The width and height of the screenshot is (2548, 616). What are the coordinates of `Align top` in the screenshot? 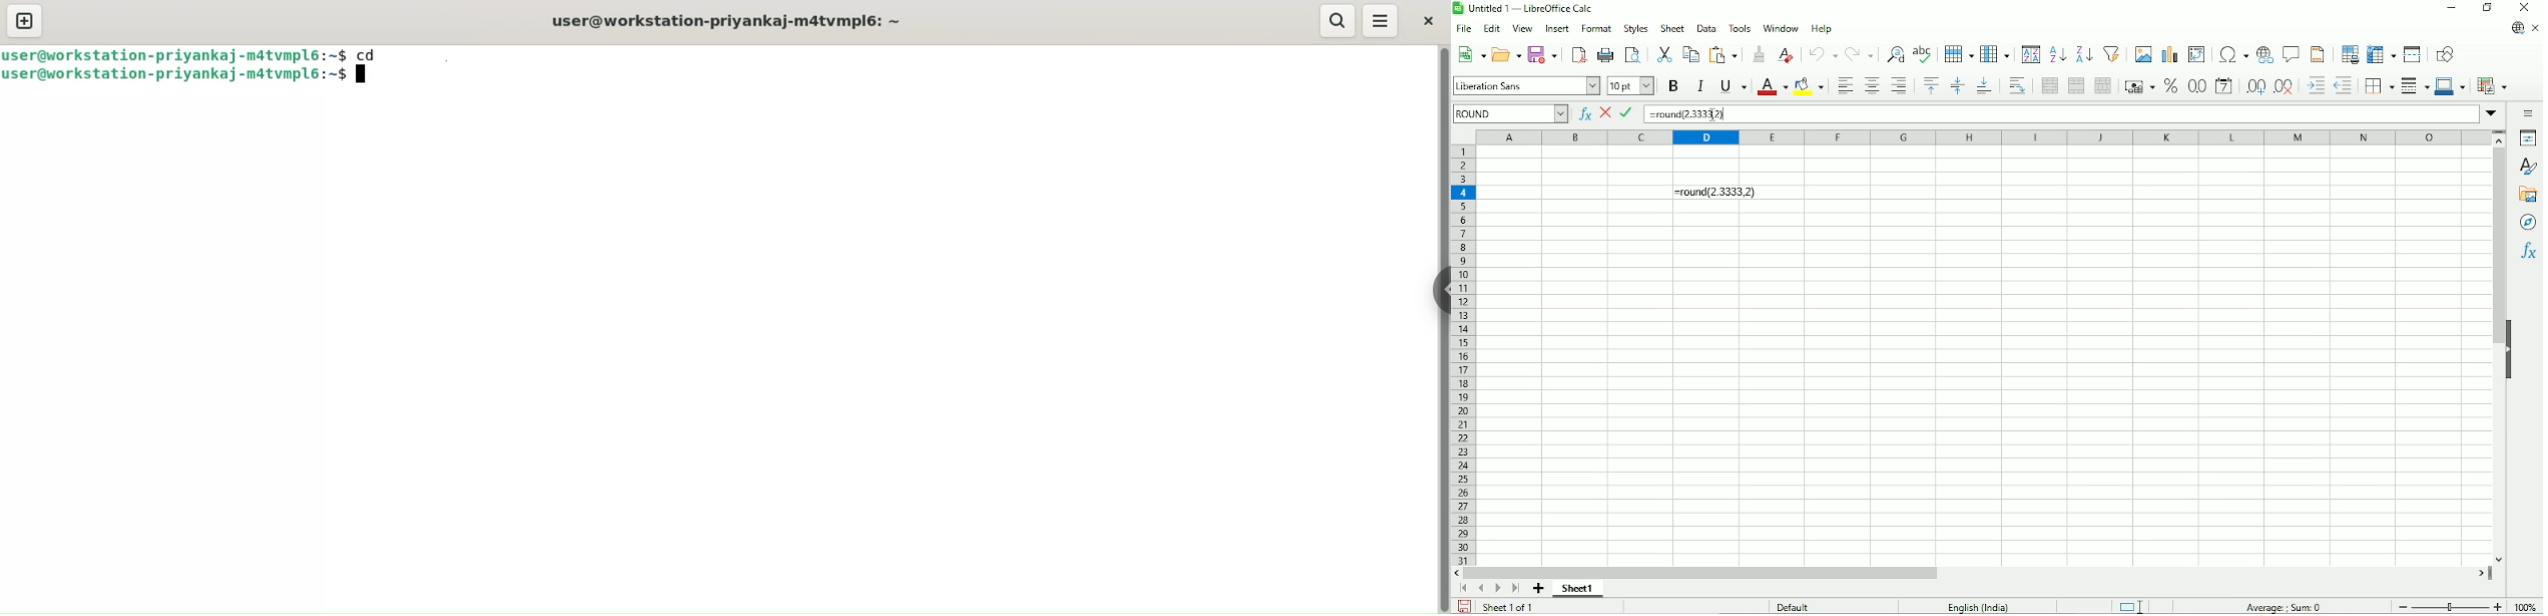 It's located at (1932, 86).